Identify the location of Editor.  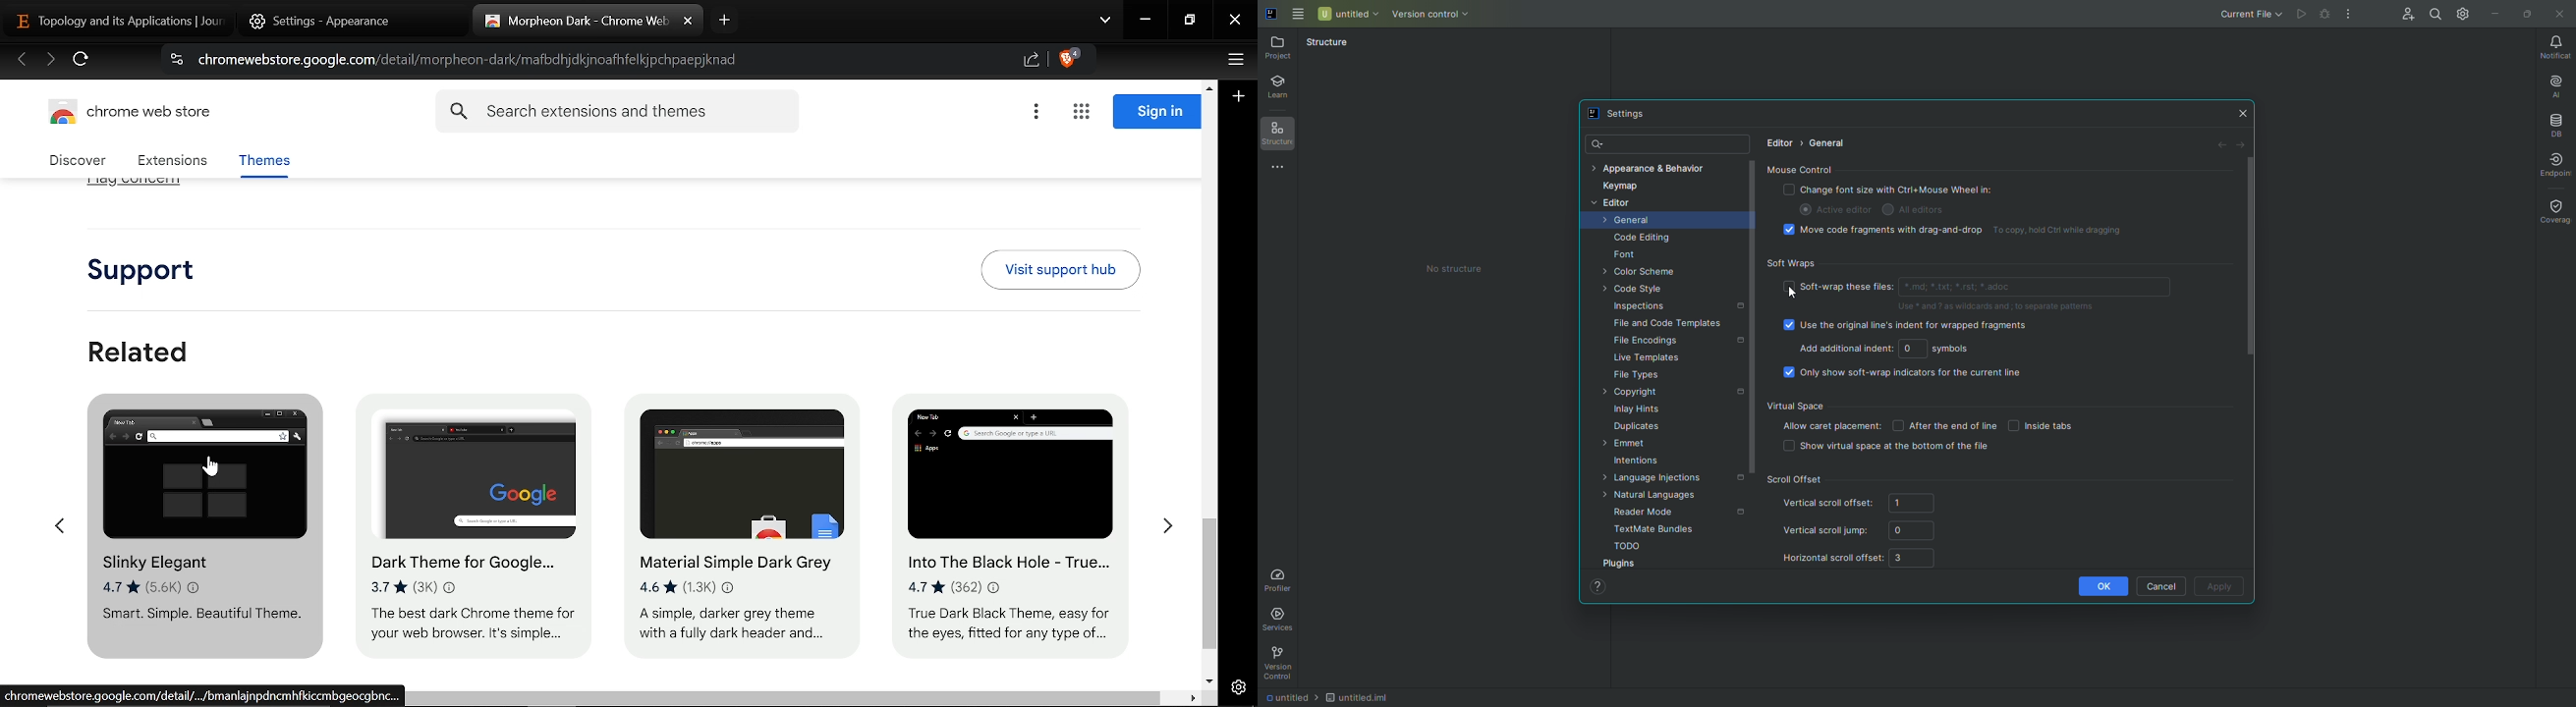
(1615, 204).